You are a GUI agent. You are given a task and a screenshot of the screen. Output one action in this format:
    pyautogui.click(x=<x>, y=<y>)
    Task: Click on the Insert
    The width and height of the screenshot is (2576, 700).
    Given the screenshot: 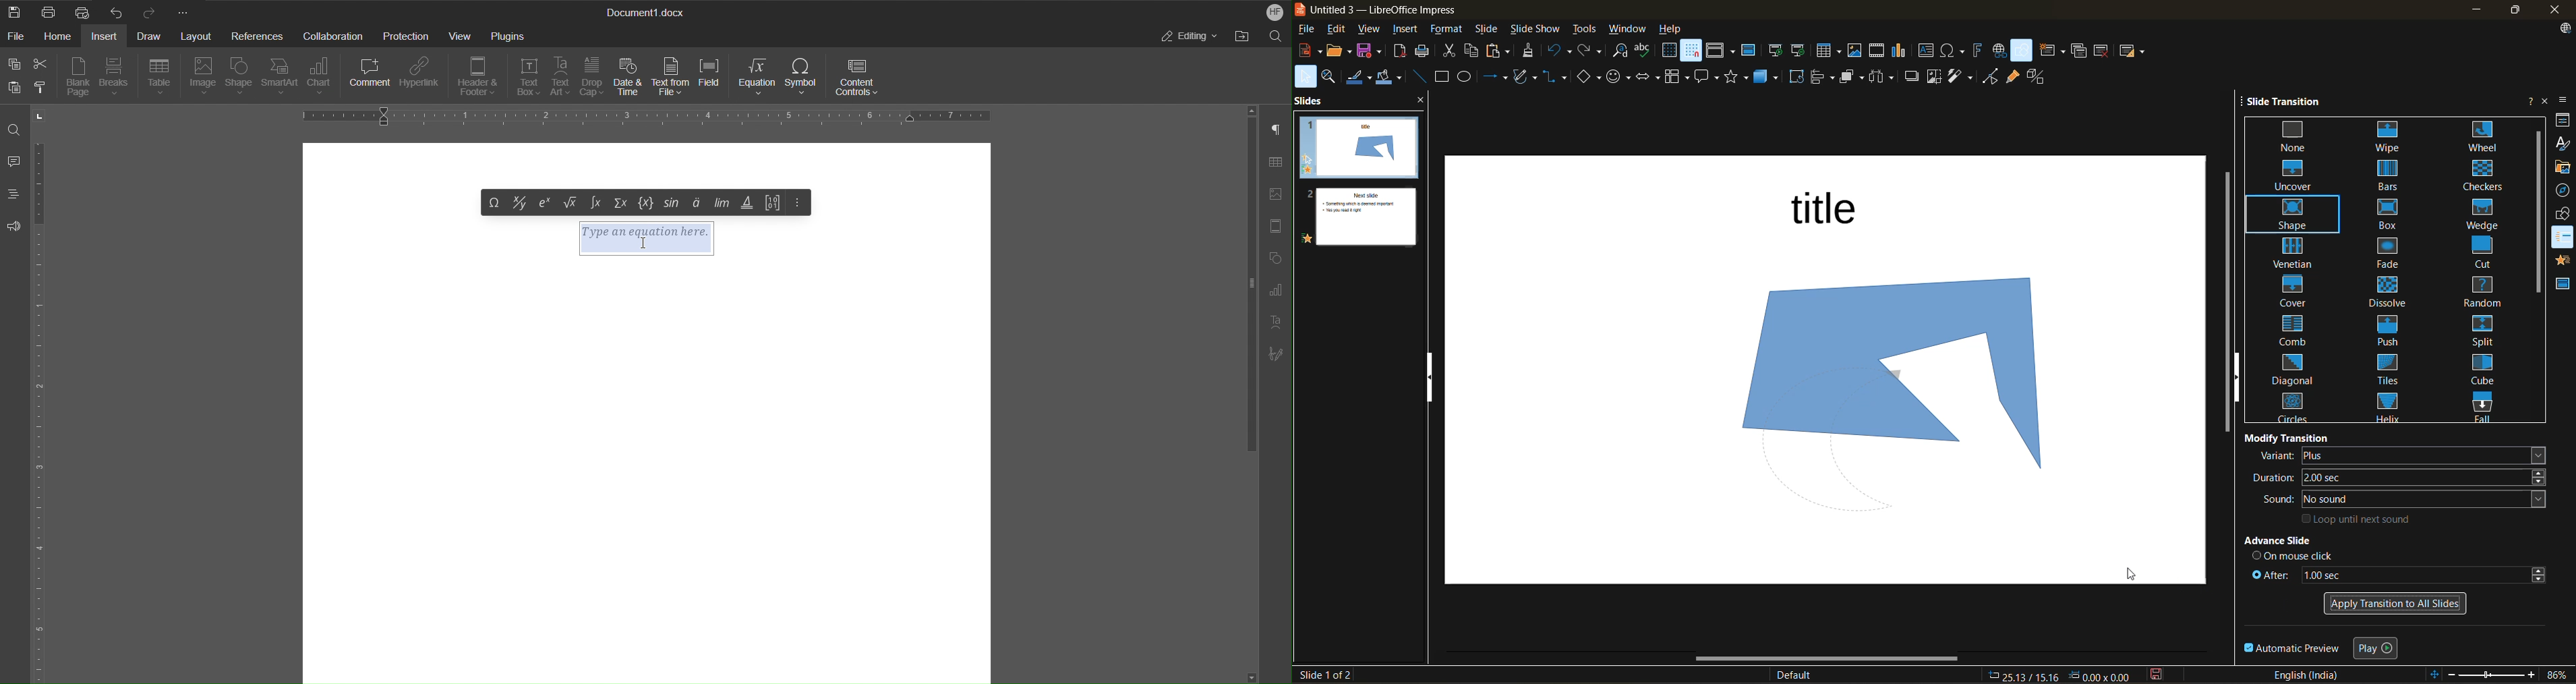 What is the action you would take?
    pyautogui.click(x=103, y=38)
    